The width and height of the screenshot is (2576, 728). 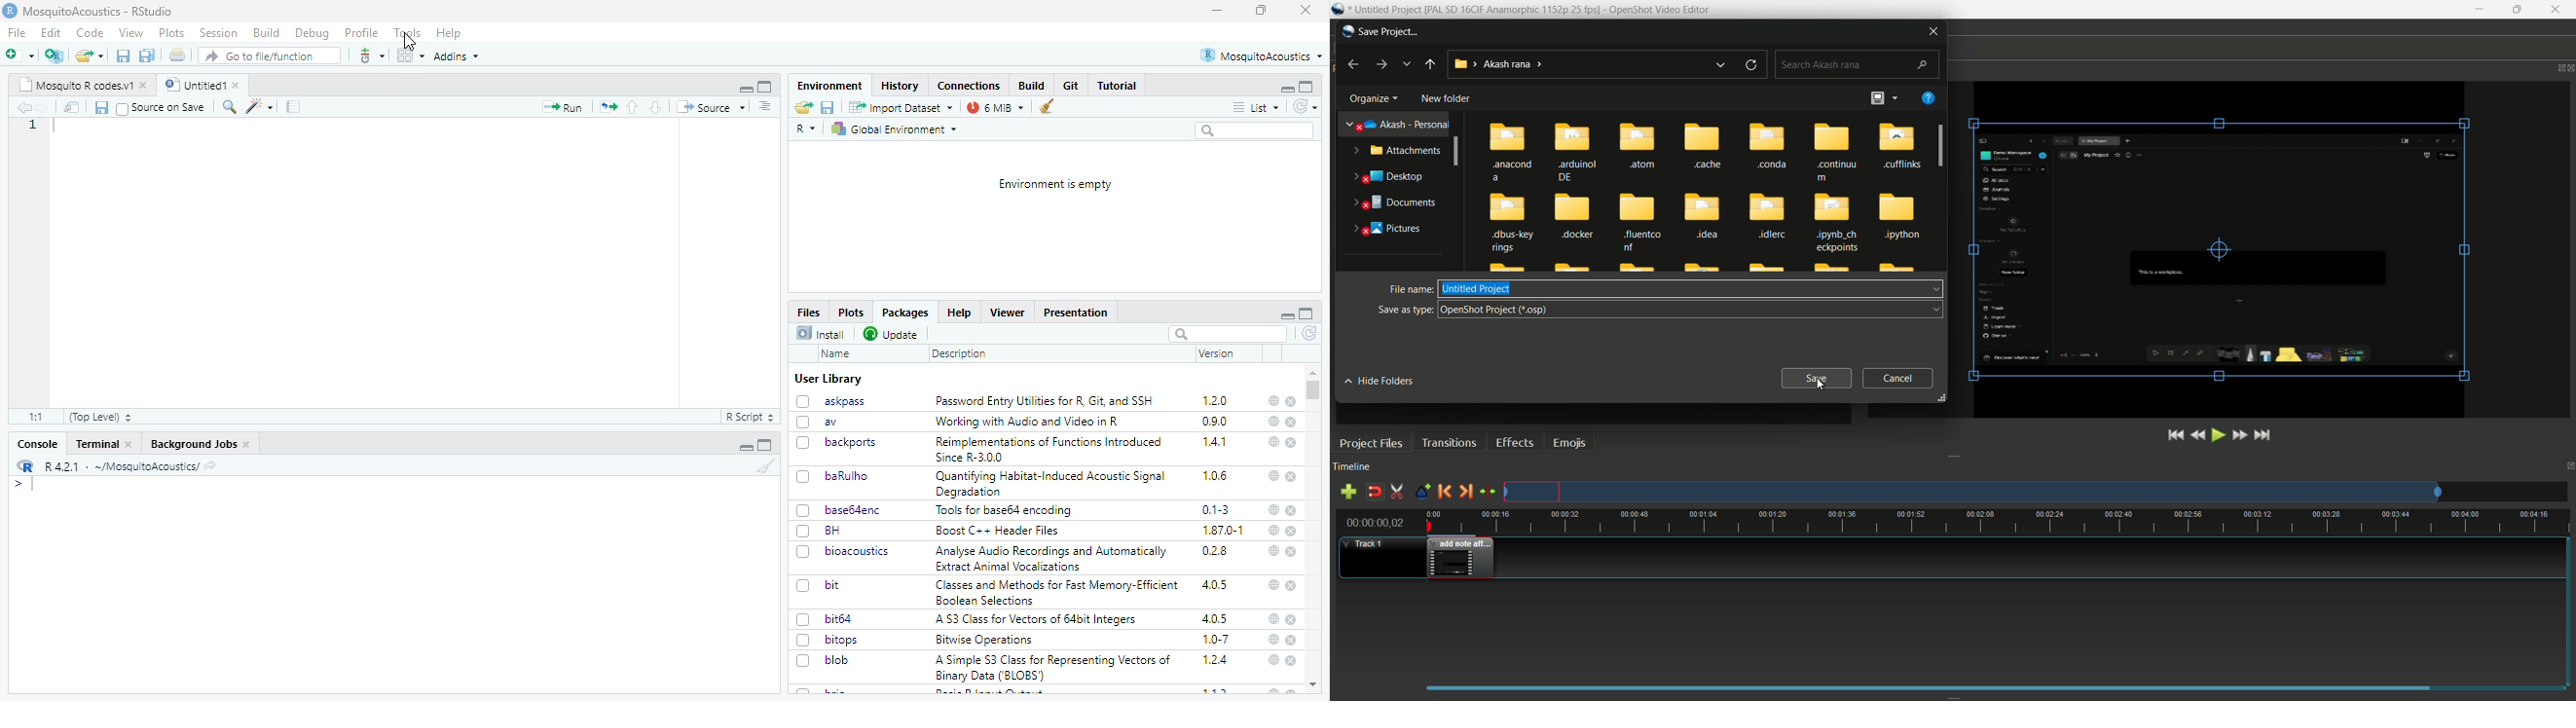 What do you see at coordinates (1291, 585) in the screenshot?
I see `close` at bounding box center [1291, 585].